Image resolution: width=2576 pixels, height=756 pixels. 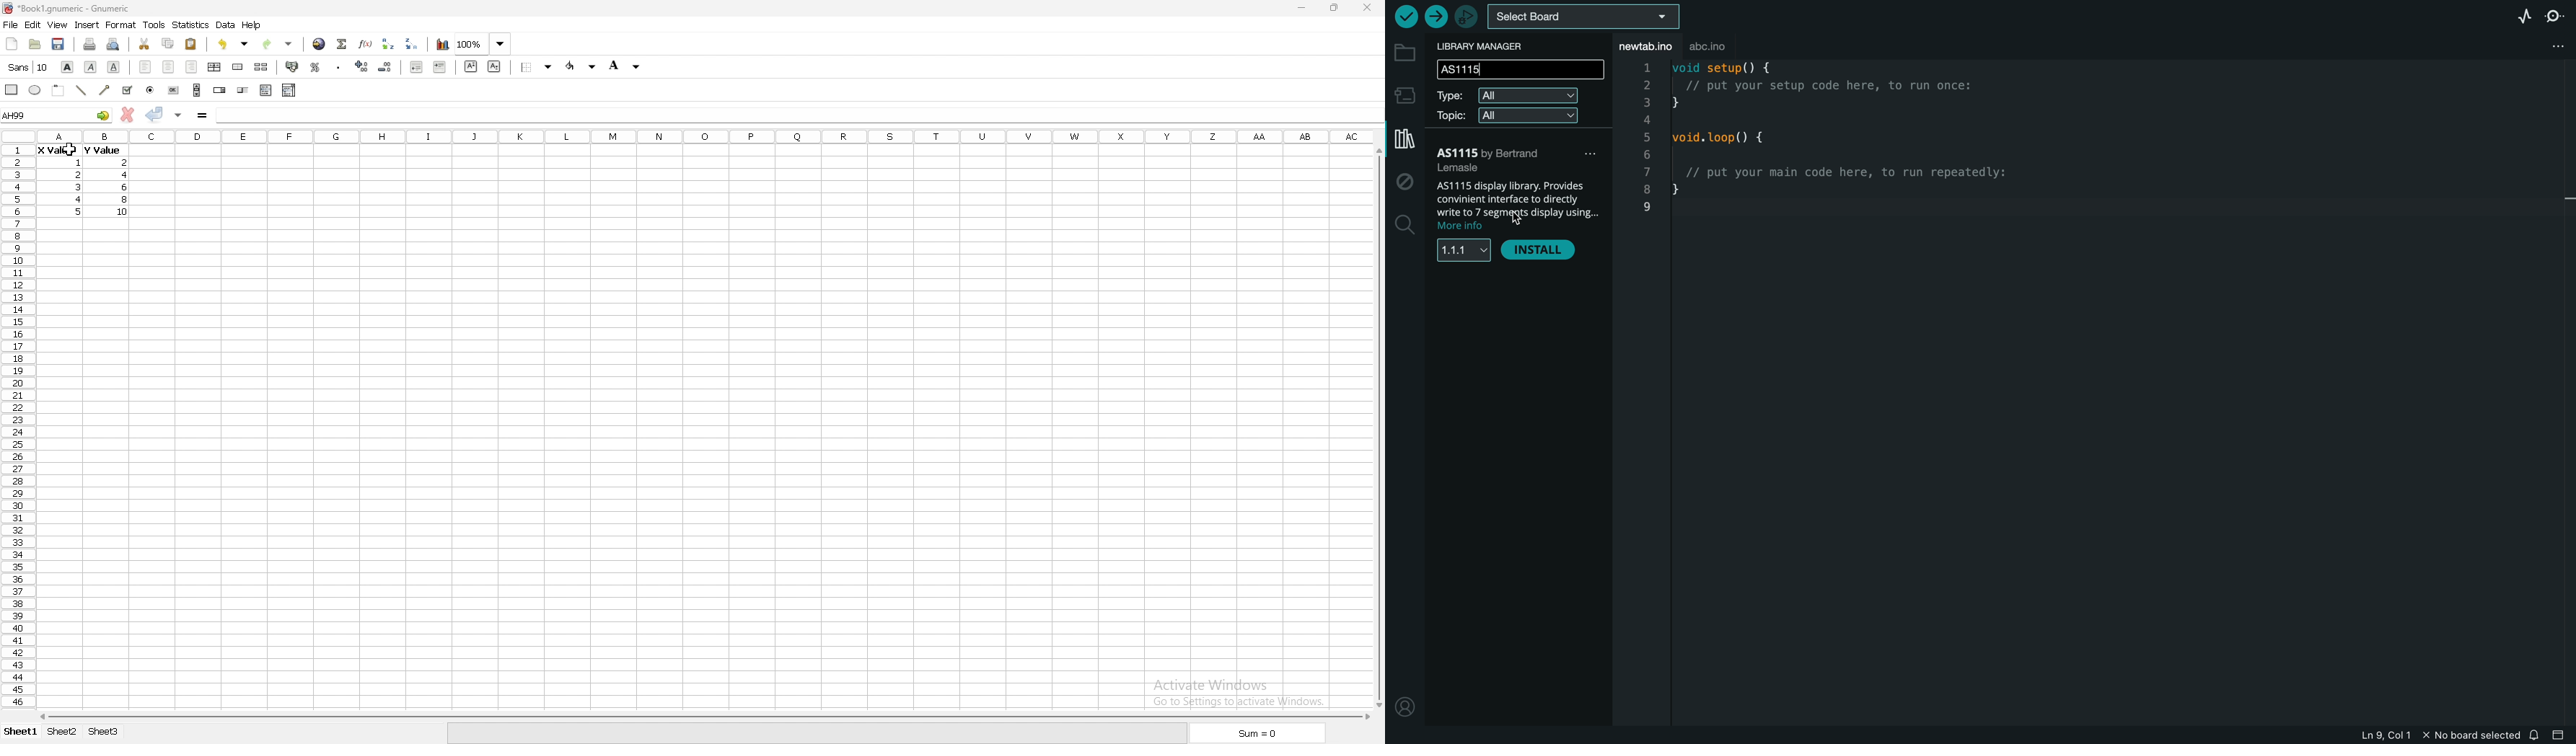 I want to click on close slide bar, so click(x=2558, y=736).